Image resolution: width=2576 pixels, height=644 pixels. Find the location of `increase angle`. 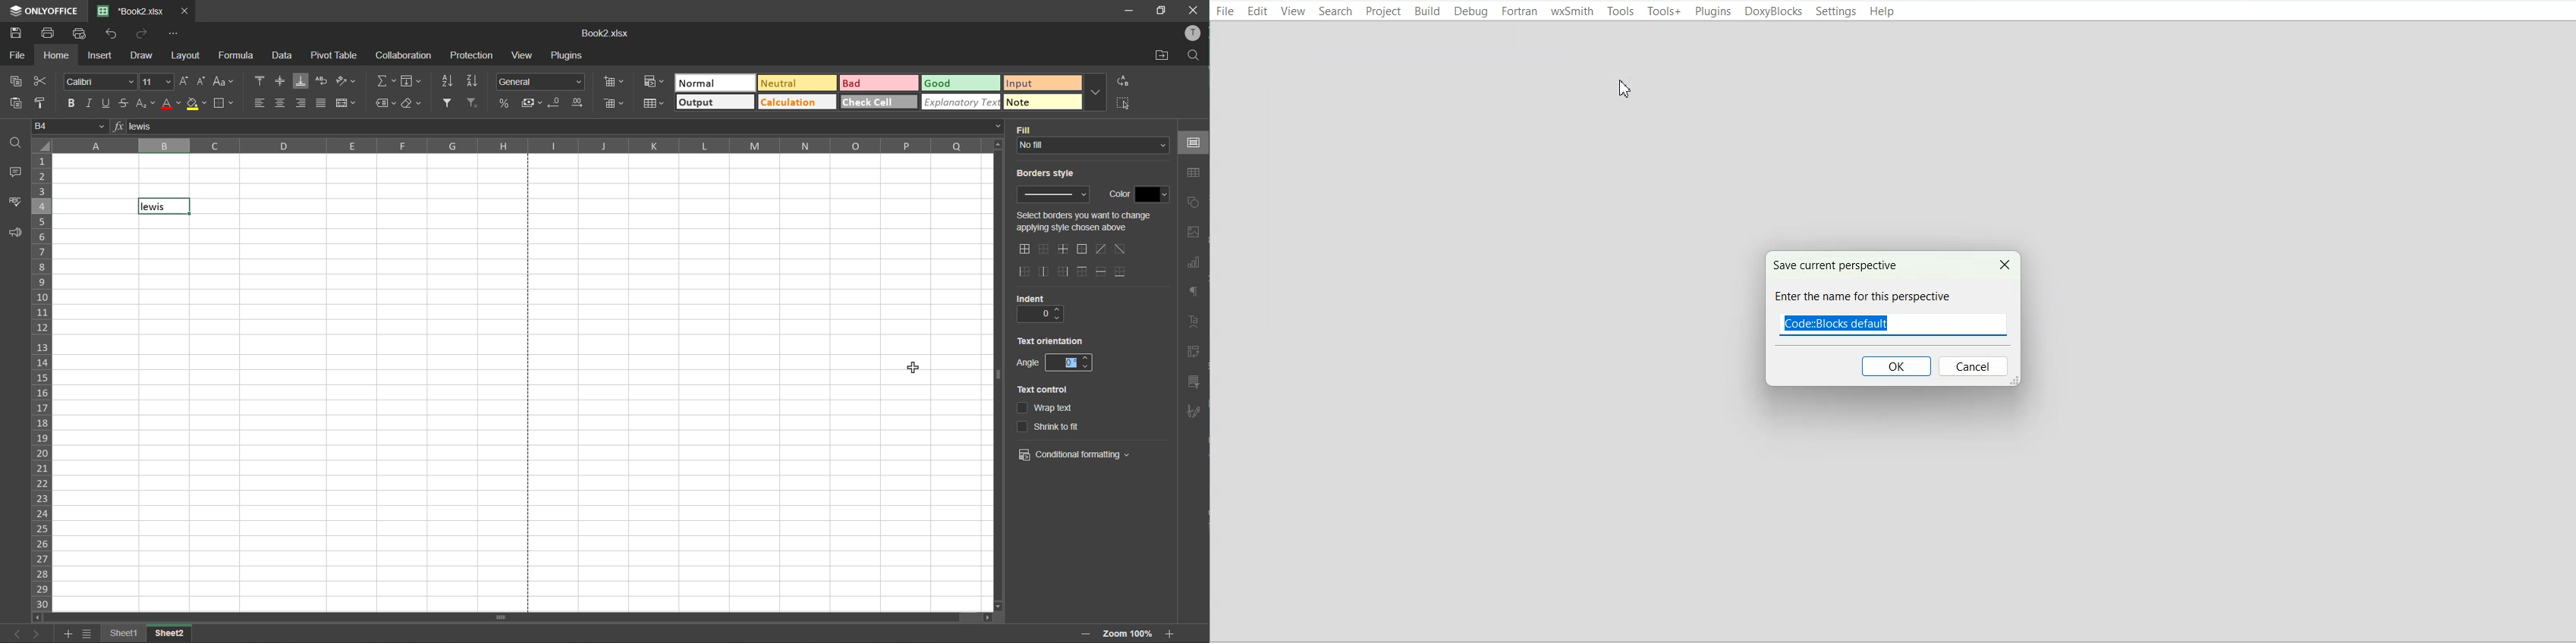

increase angle is located at coordinates (1088, 357).